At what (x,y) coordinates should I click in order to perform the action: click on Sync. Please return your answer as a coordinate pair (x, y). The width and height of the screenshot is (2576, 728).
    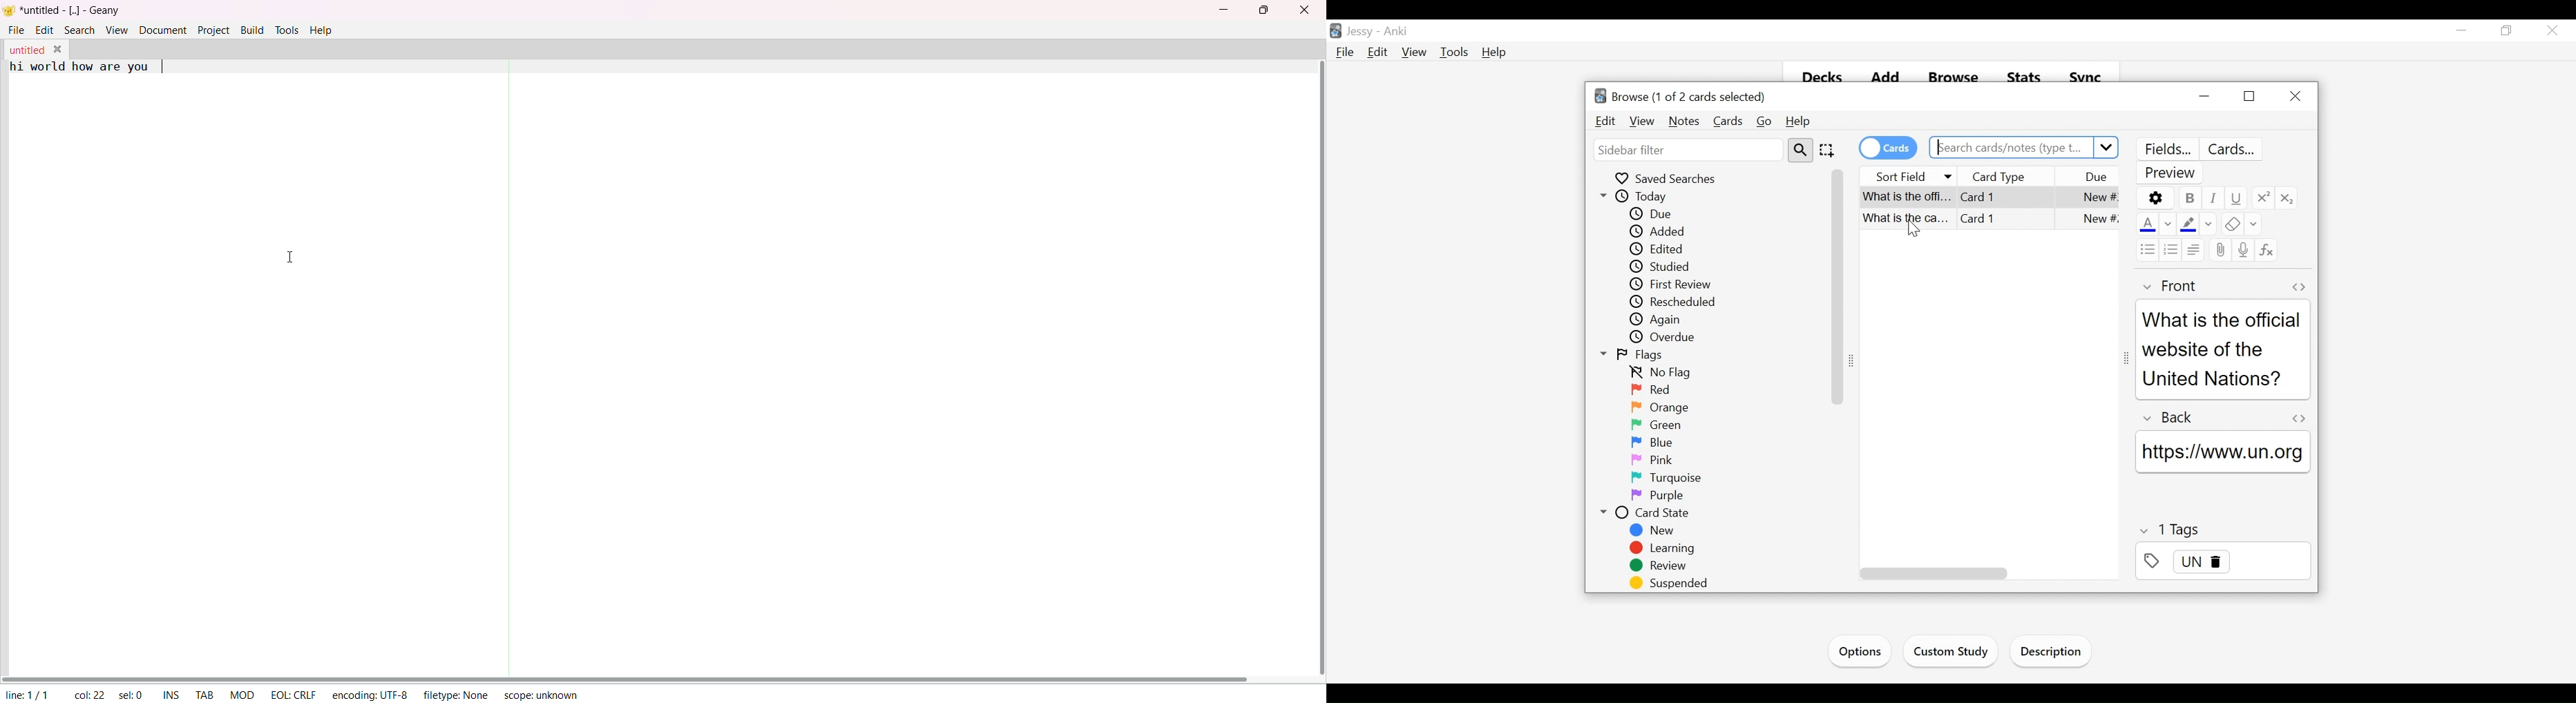
    Looking at the image, I should click on (2088, 79).